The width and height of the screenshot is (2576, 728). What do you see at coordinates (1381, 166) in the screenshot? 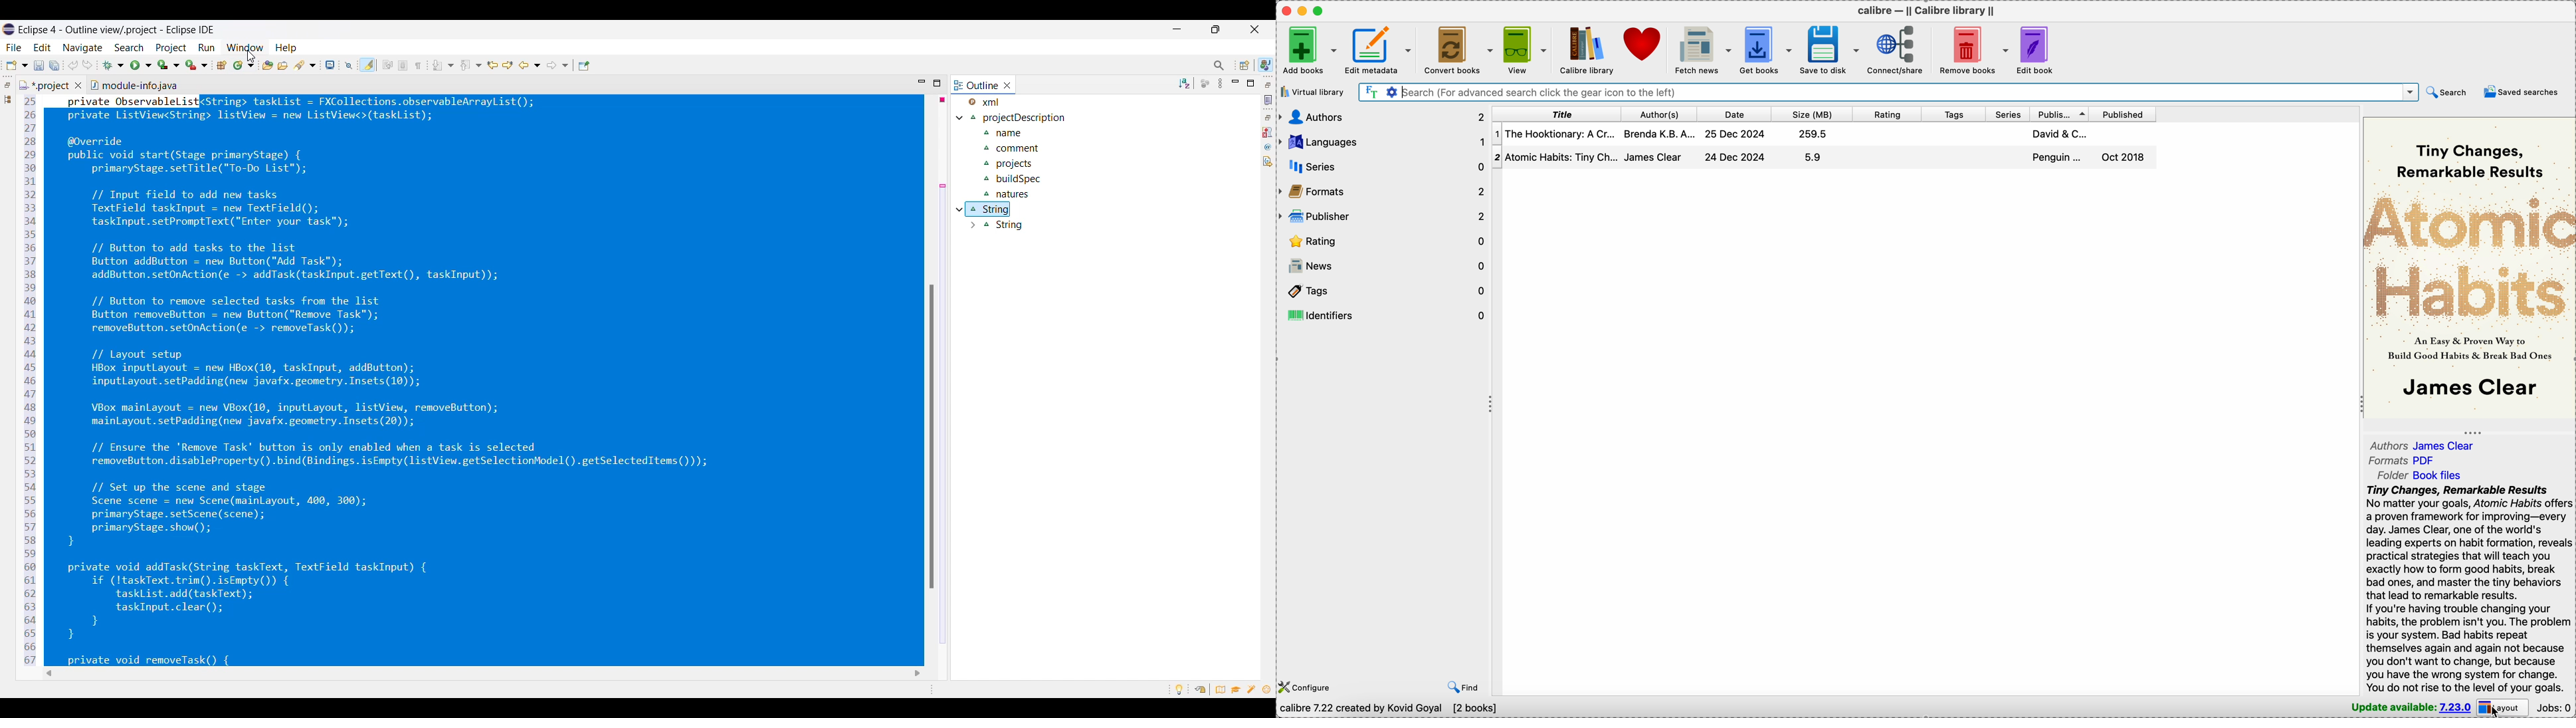
I see `series` at bounding box center [1381, 166].